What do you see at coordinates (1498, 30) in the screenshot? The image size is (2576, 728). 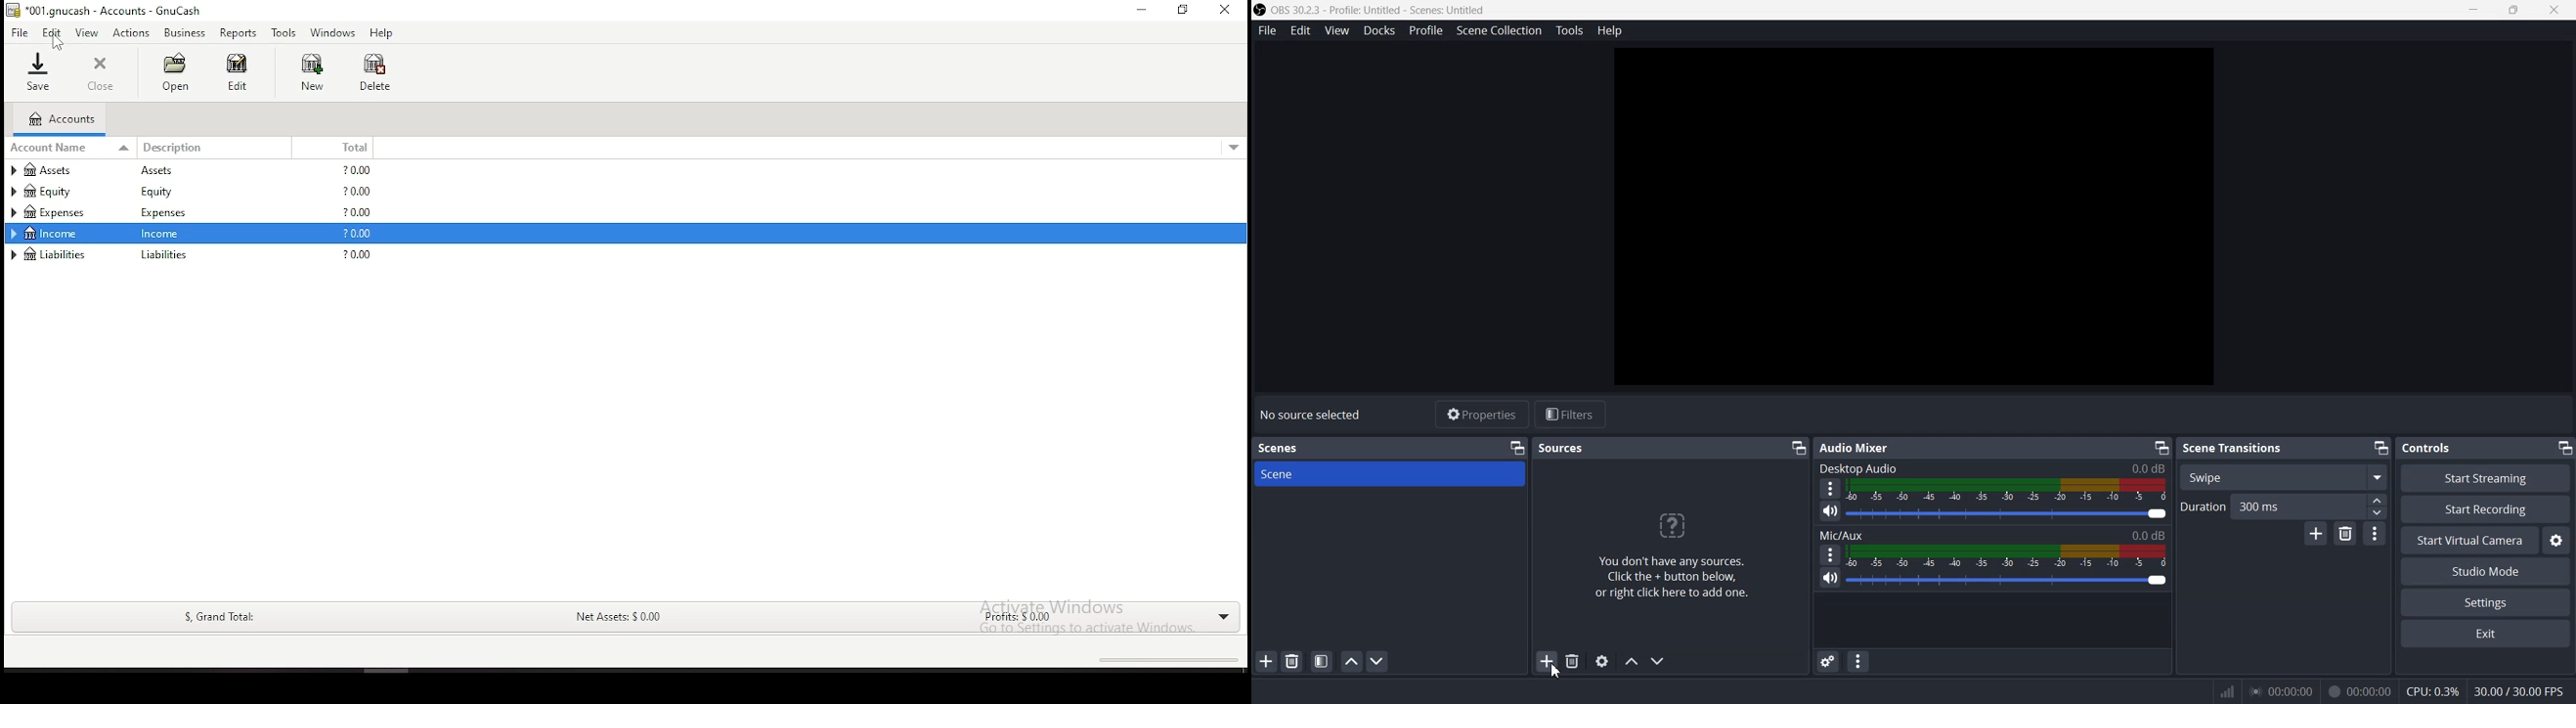 I see `Scene Collection` at bounding box center [1498, 30].